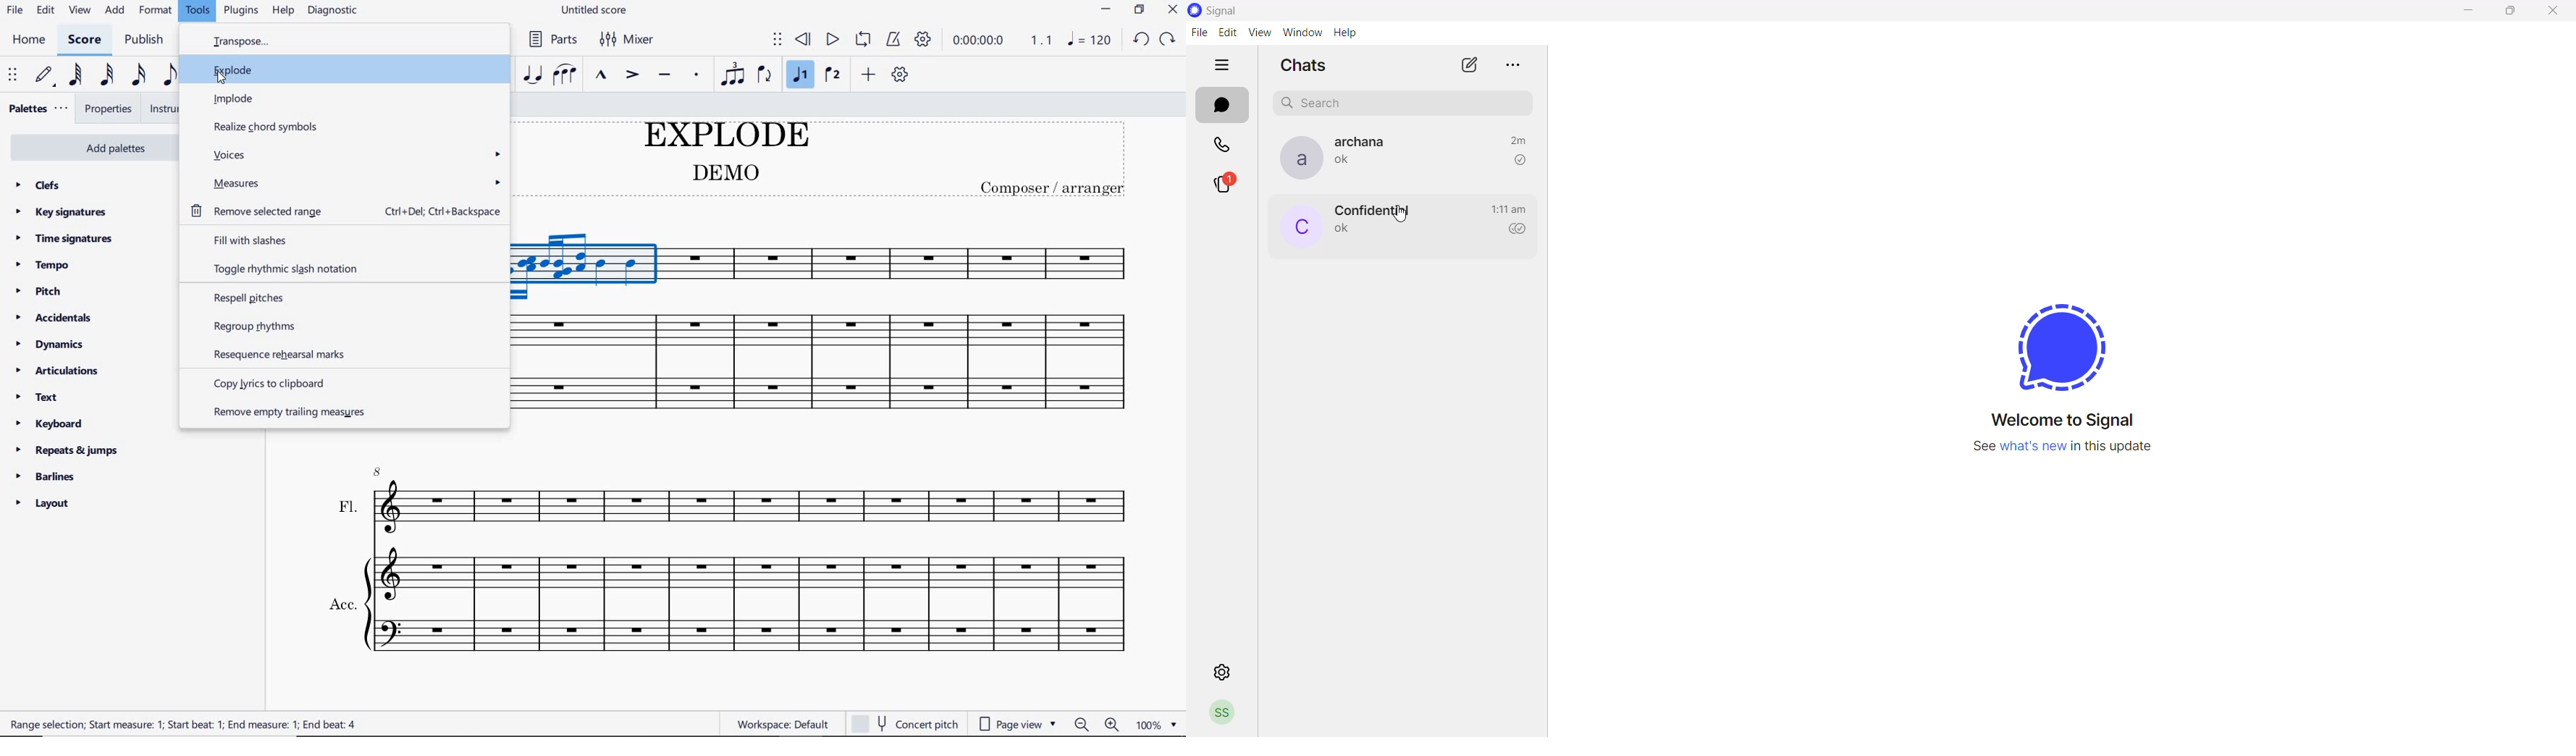  What do you see at coordinates (732, 606) in the screenshot?
I see `Acc.` at bounding box center [732, 606].